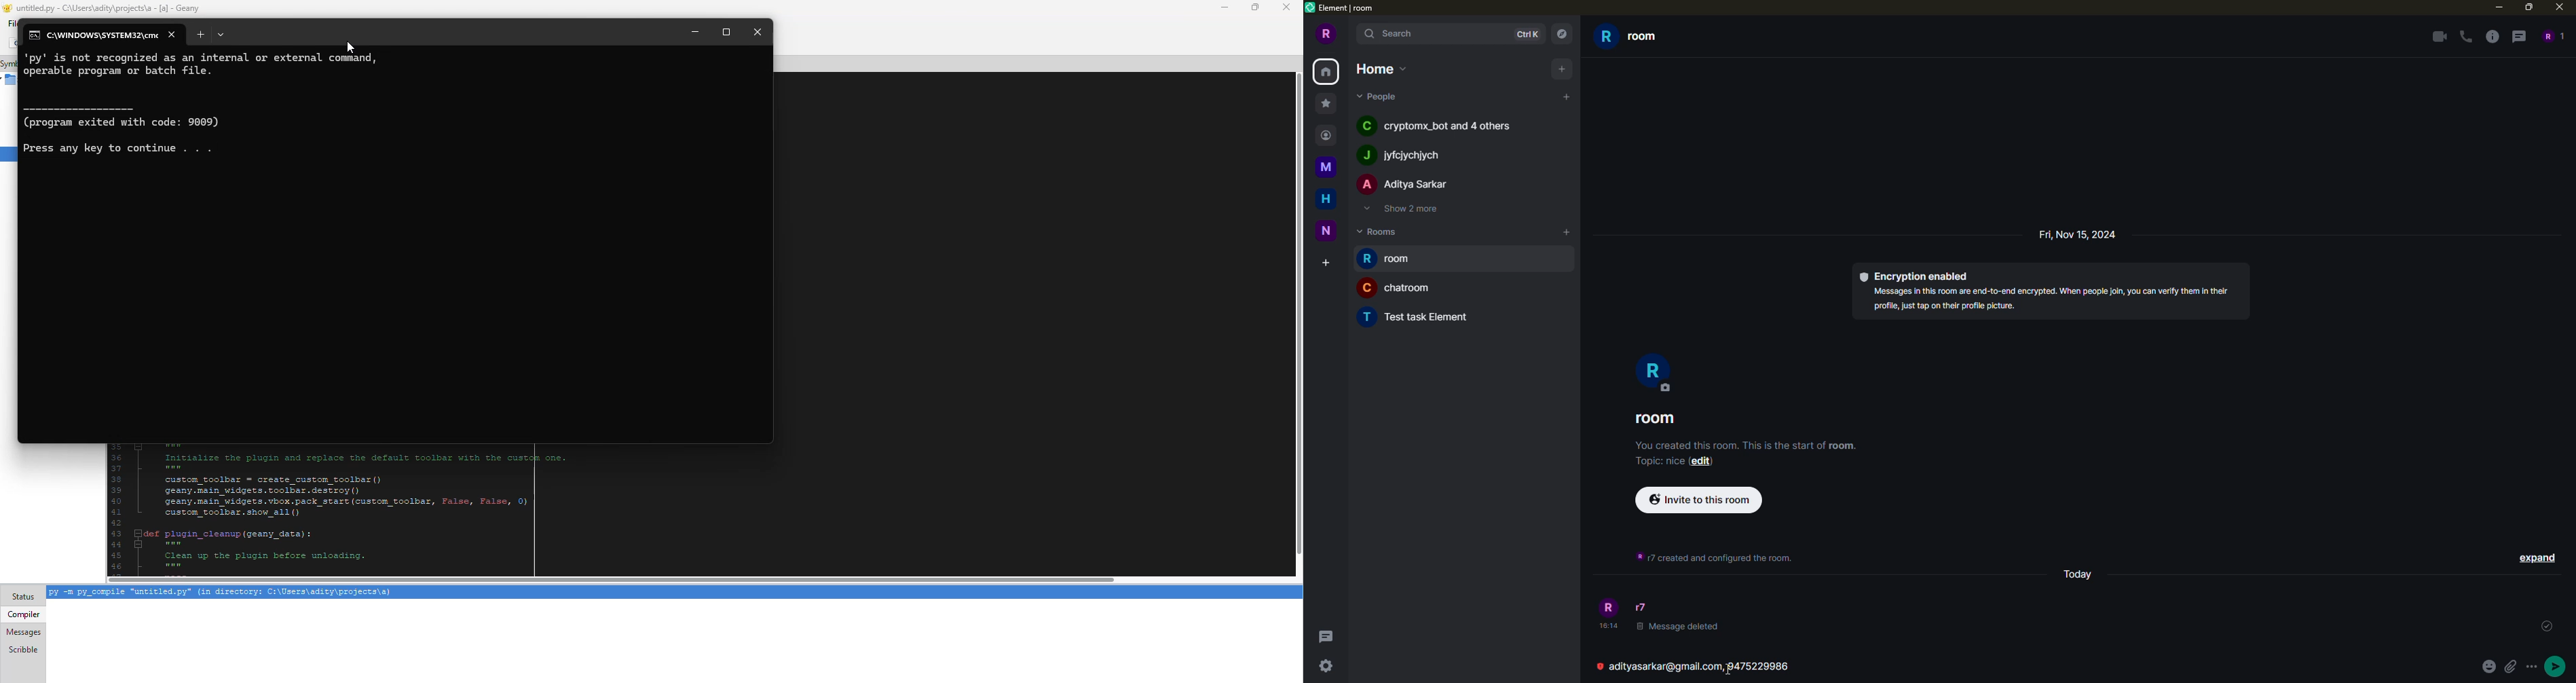 This screenshot has height=700, width=2576. What do you see at coordinates (1256, 7) in the screenshot?
I see `maximize` at bounding box center [1256, 7].